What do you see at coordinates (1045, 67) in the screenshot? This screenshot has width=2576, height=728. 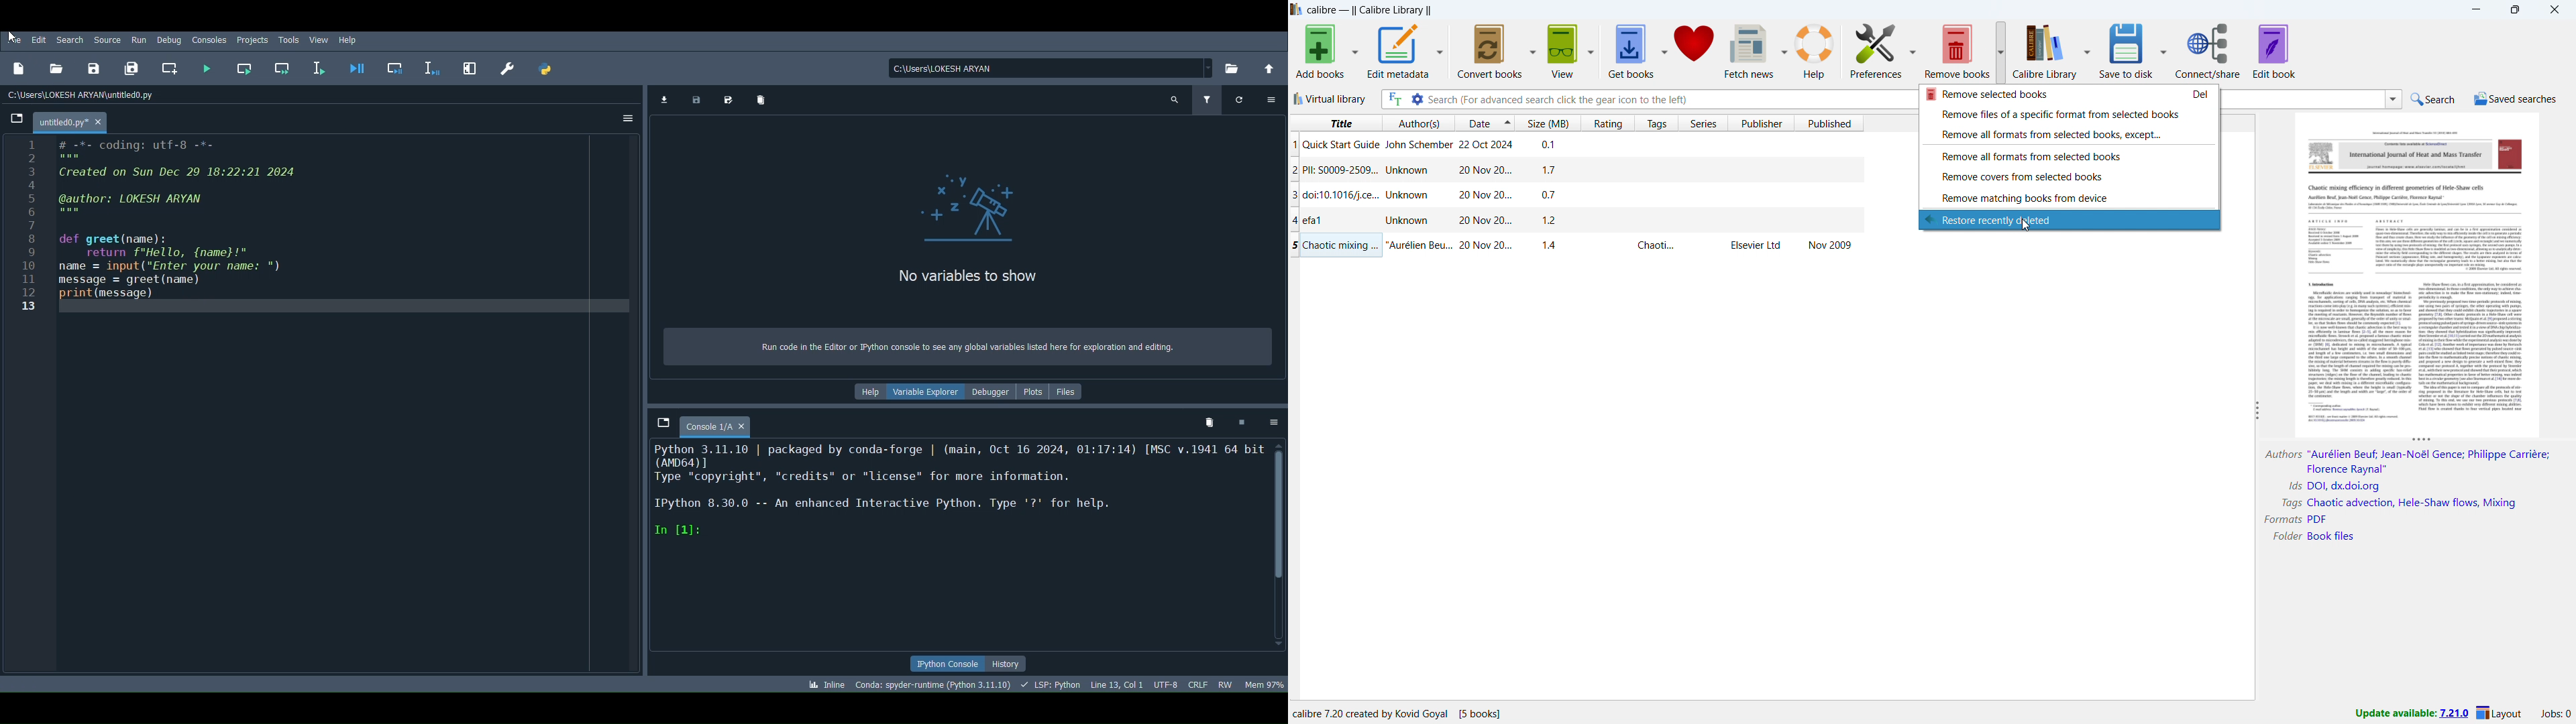 I see `File location` at bounding box center [1045, 67].